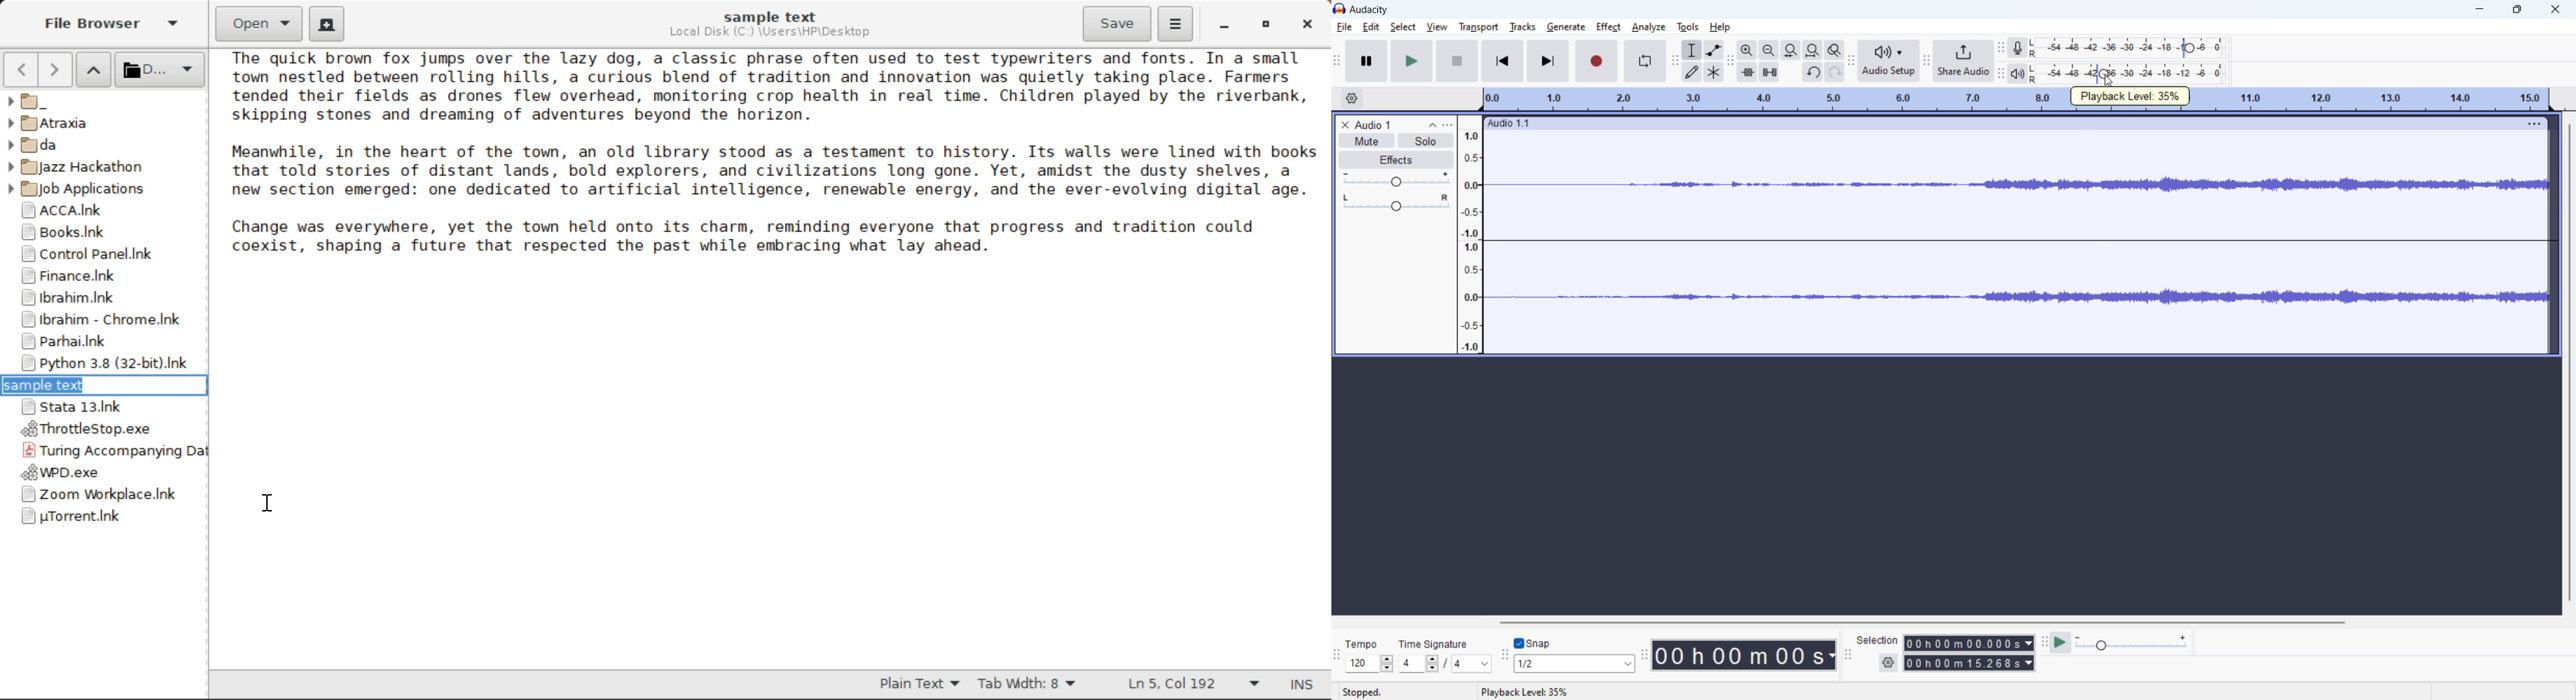  Describe the element at coordinates (920, 683) in the screenshot. I see `Selected Text Format` at that location.